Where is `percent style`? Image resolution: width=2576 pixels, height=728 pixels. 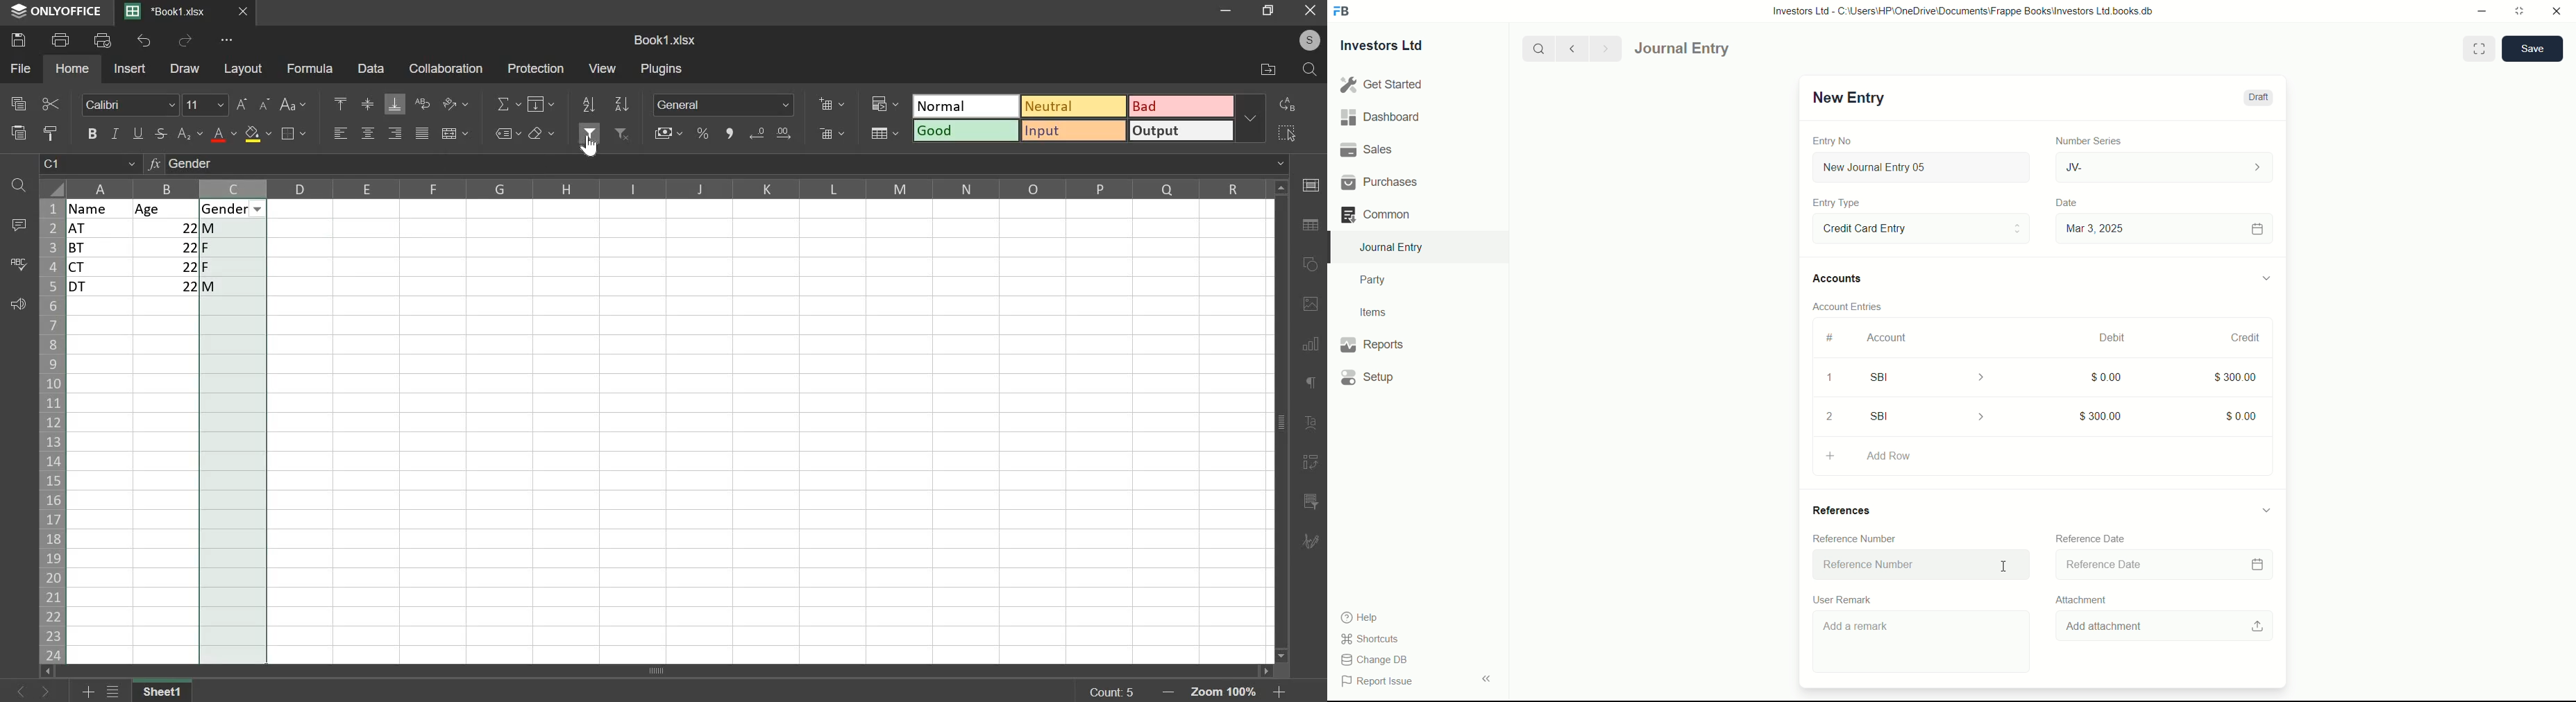 percent style is located at coordinates (702, 134).